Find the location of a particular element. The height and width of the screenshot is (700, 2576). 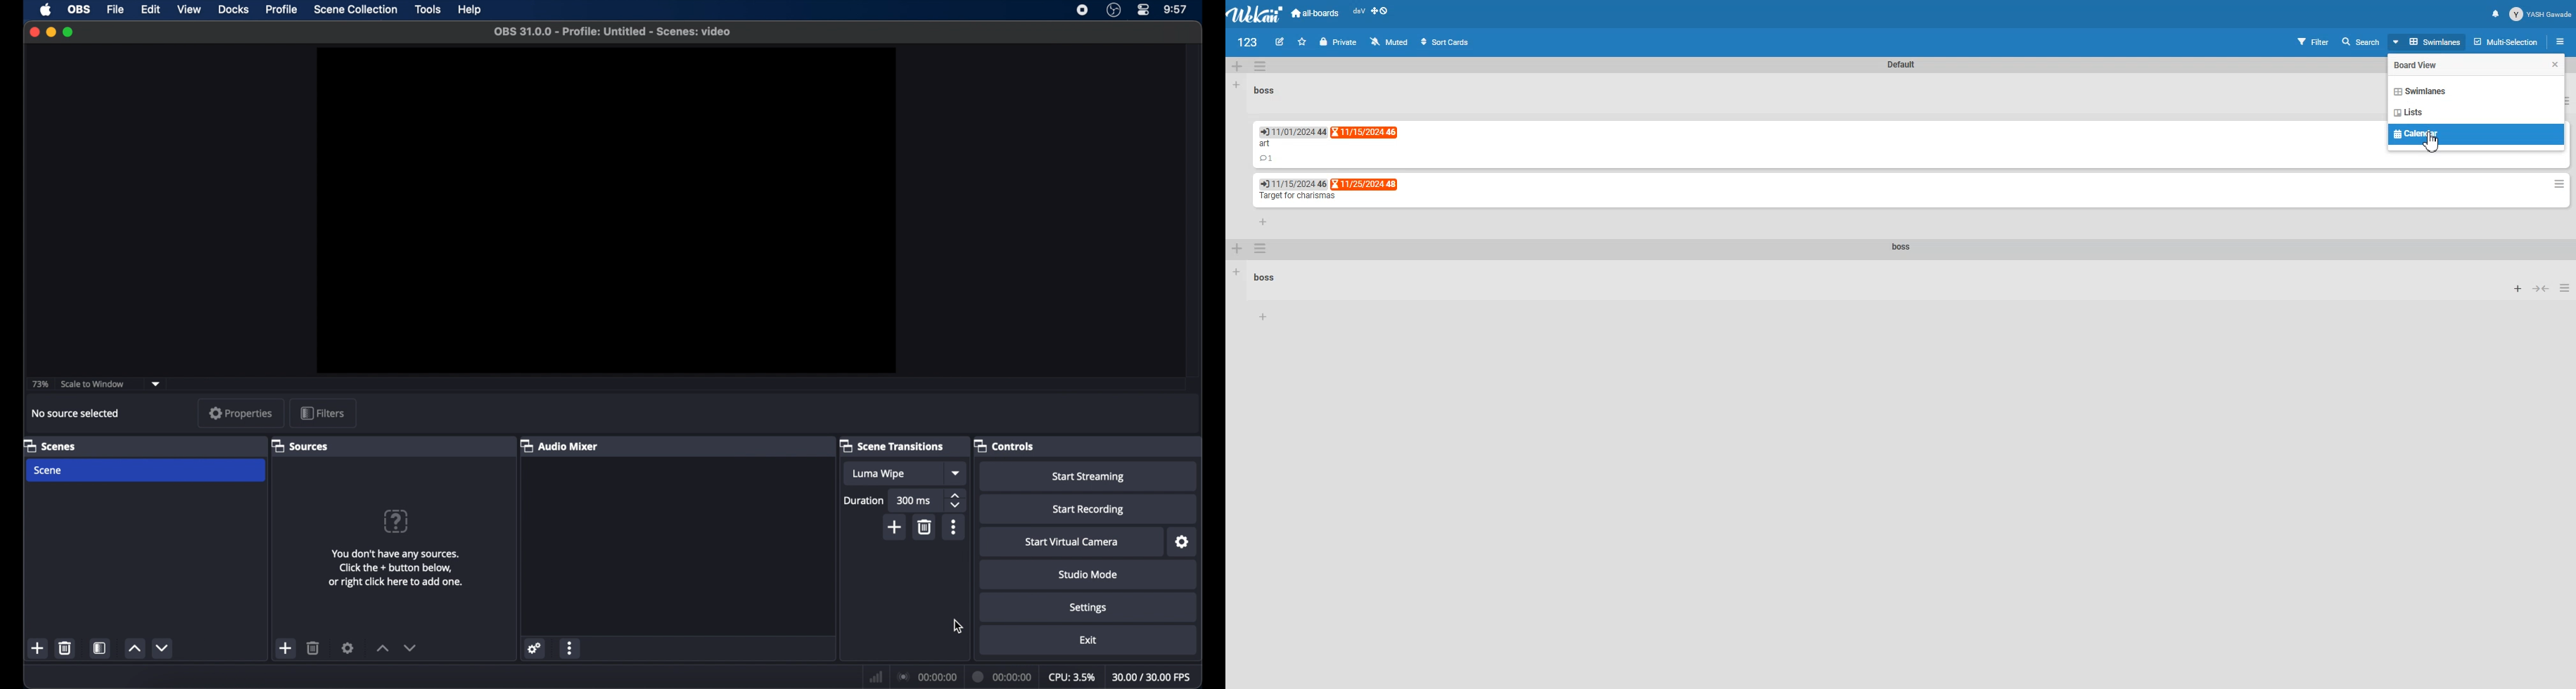

more options is located at coordinates (570, 648).